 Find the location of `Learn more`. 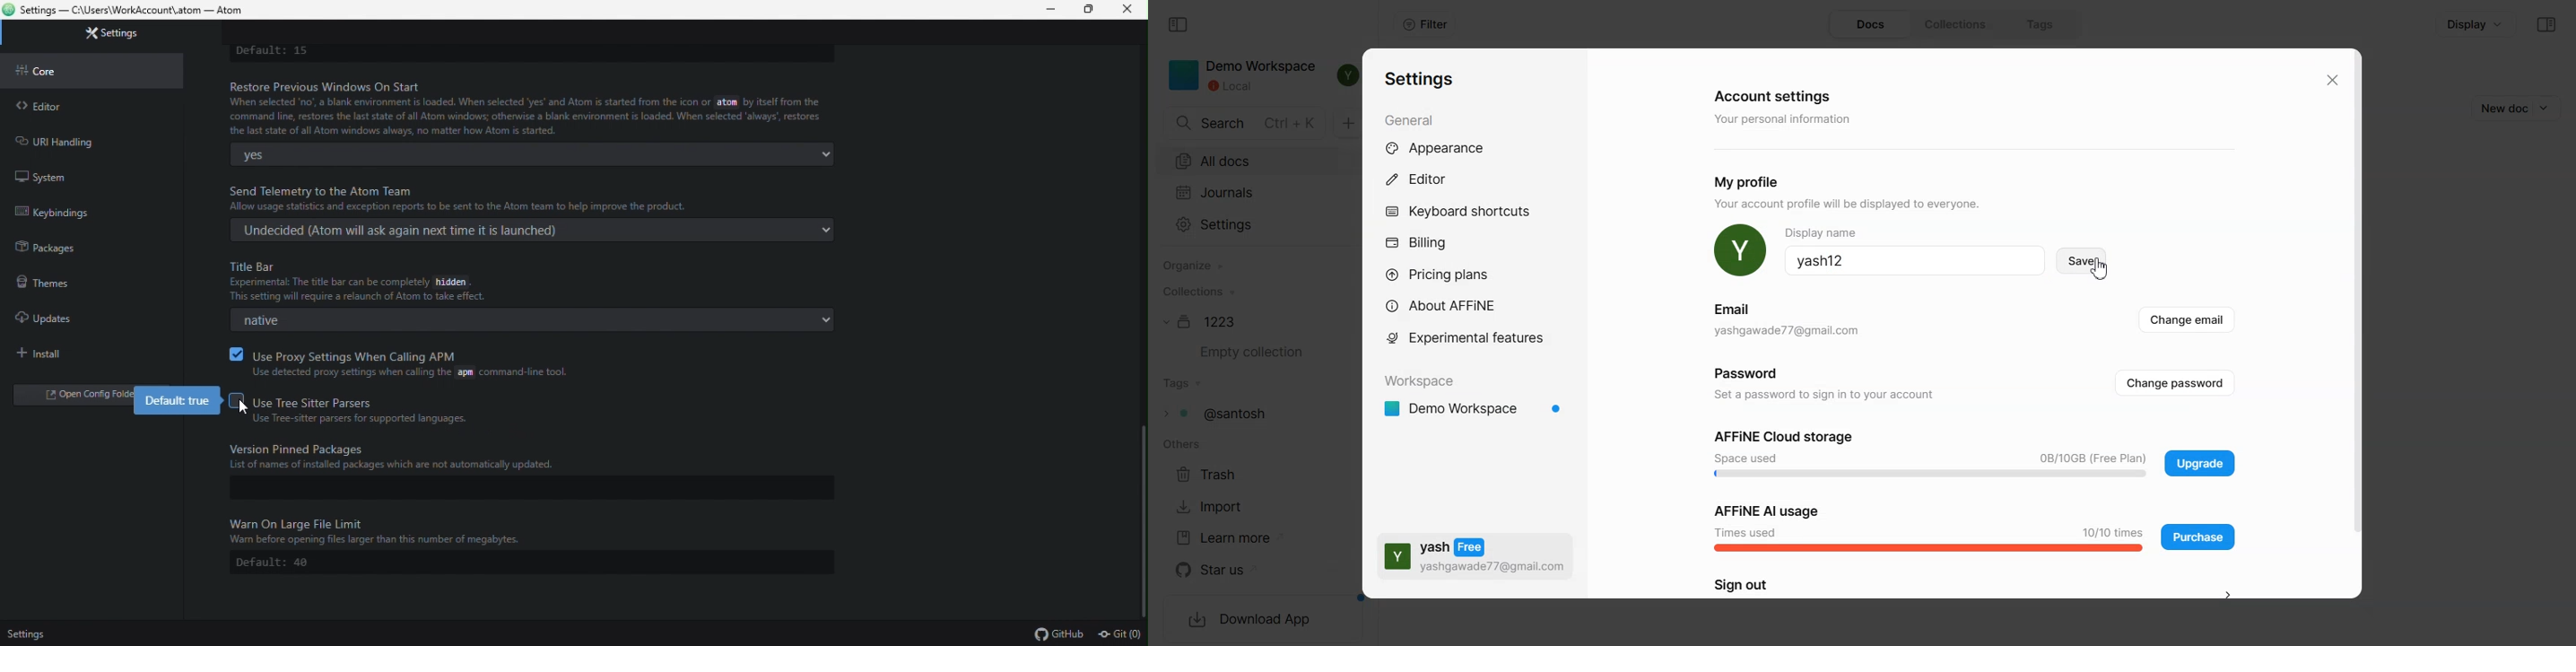

Learn more is located at coordinates (1230, 538).